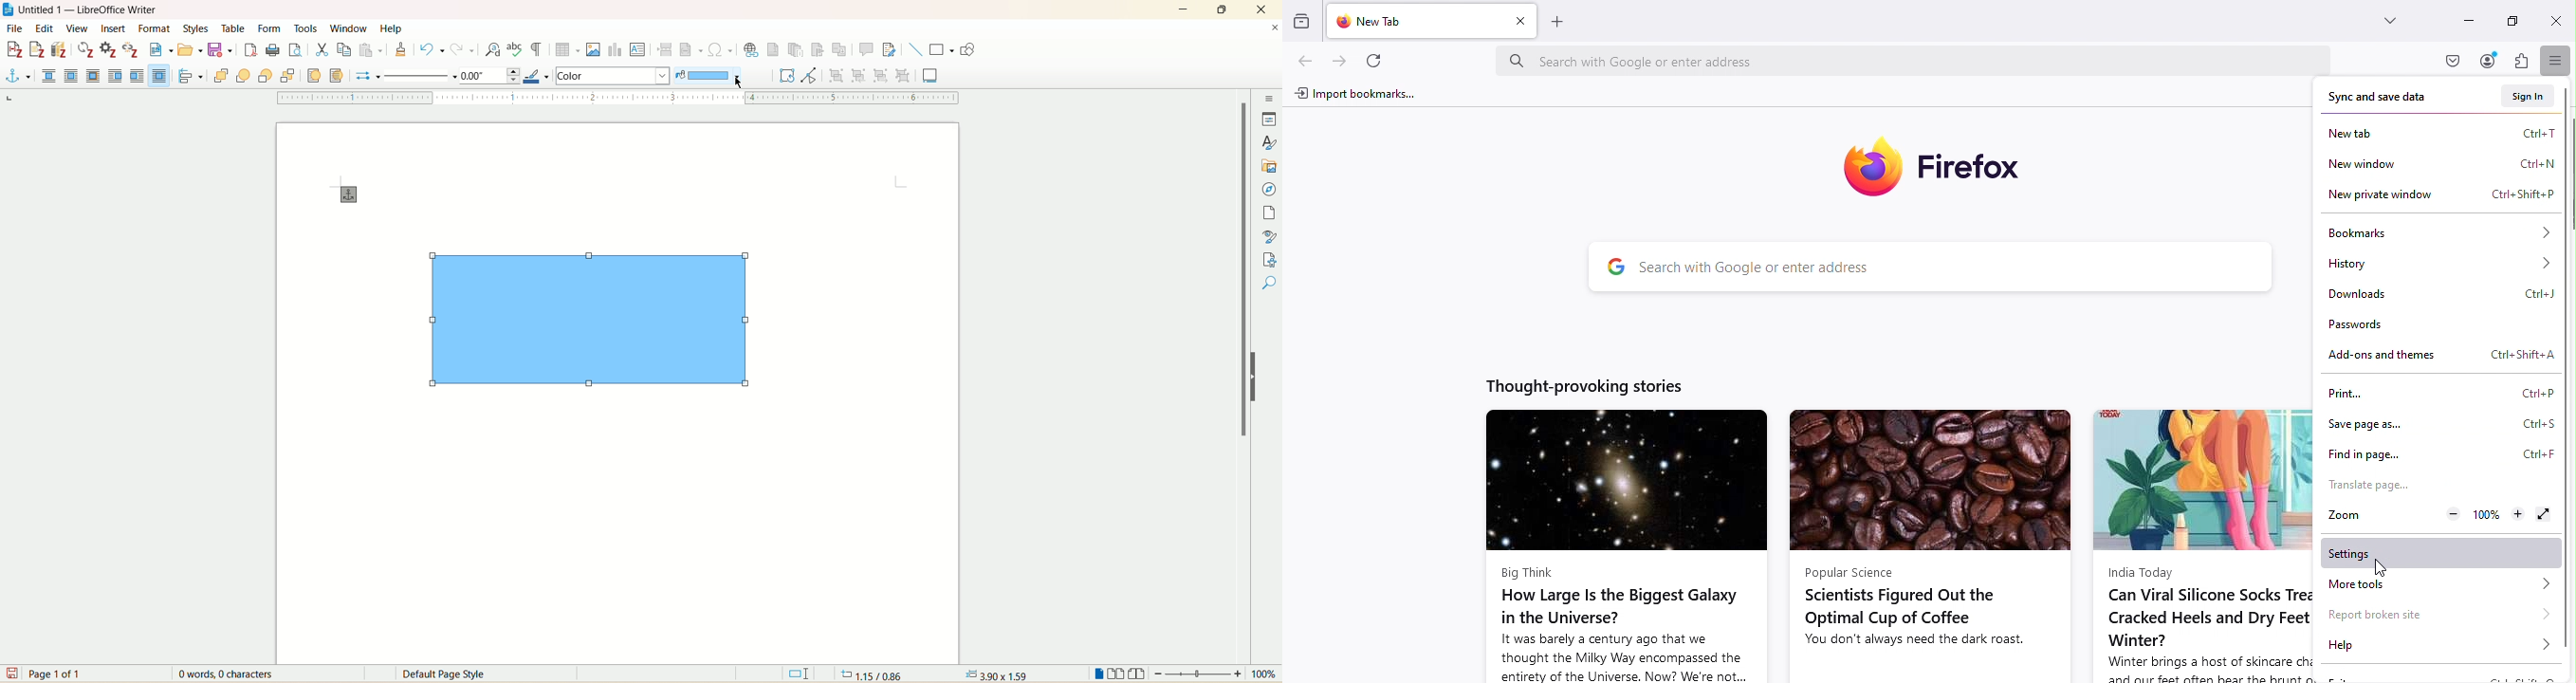 The image size is (2576, 700). Describe the element at coordinates (1909, 62) in the screenshot. I see `Address bar` at that location.